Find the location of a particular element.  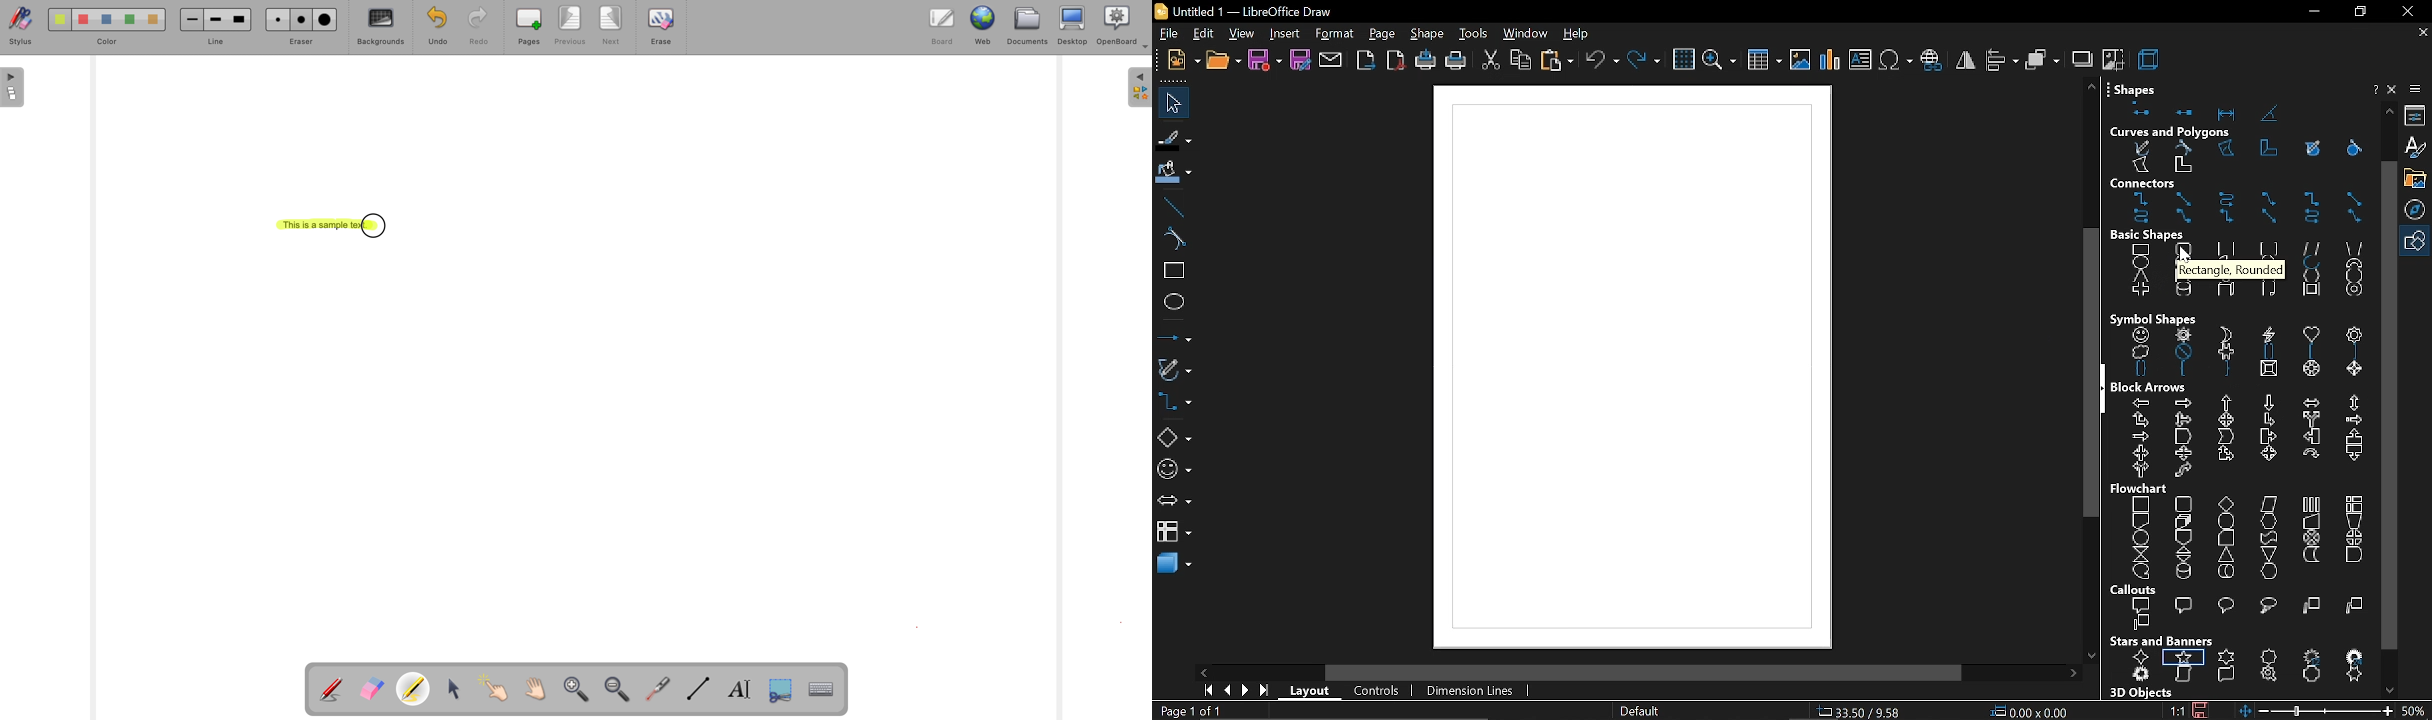

help is located at coordinates (2373, 90).